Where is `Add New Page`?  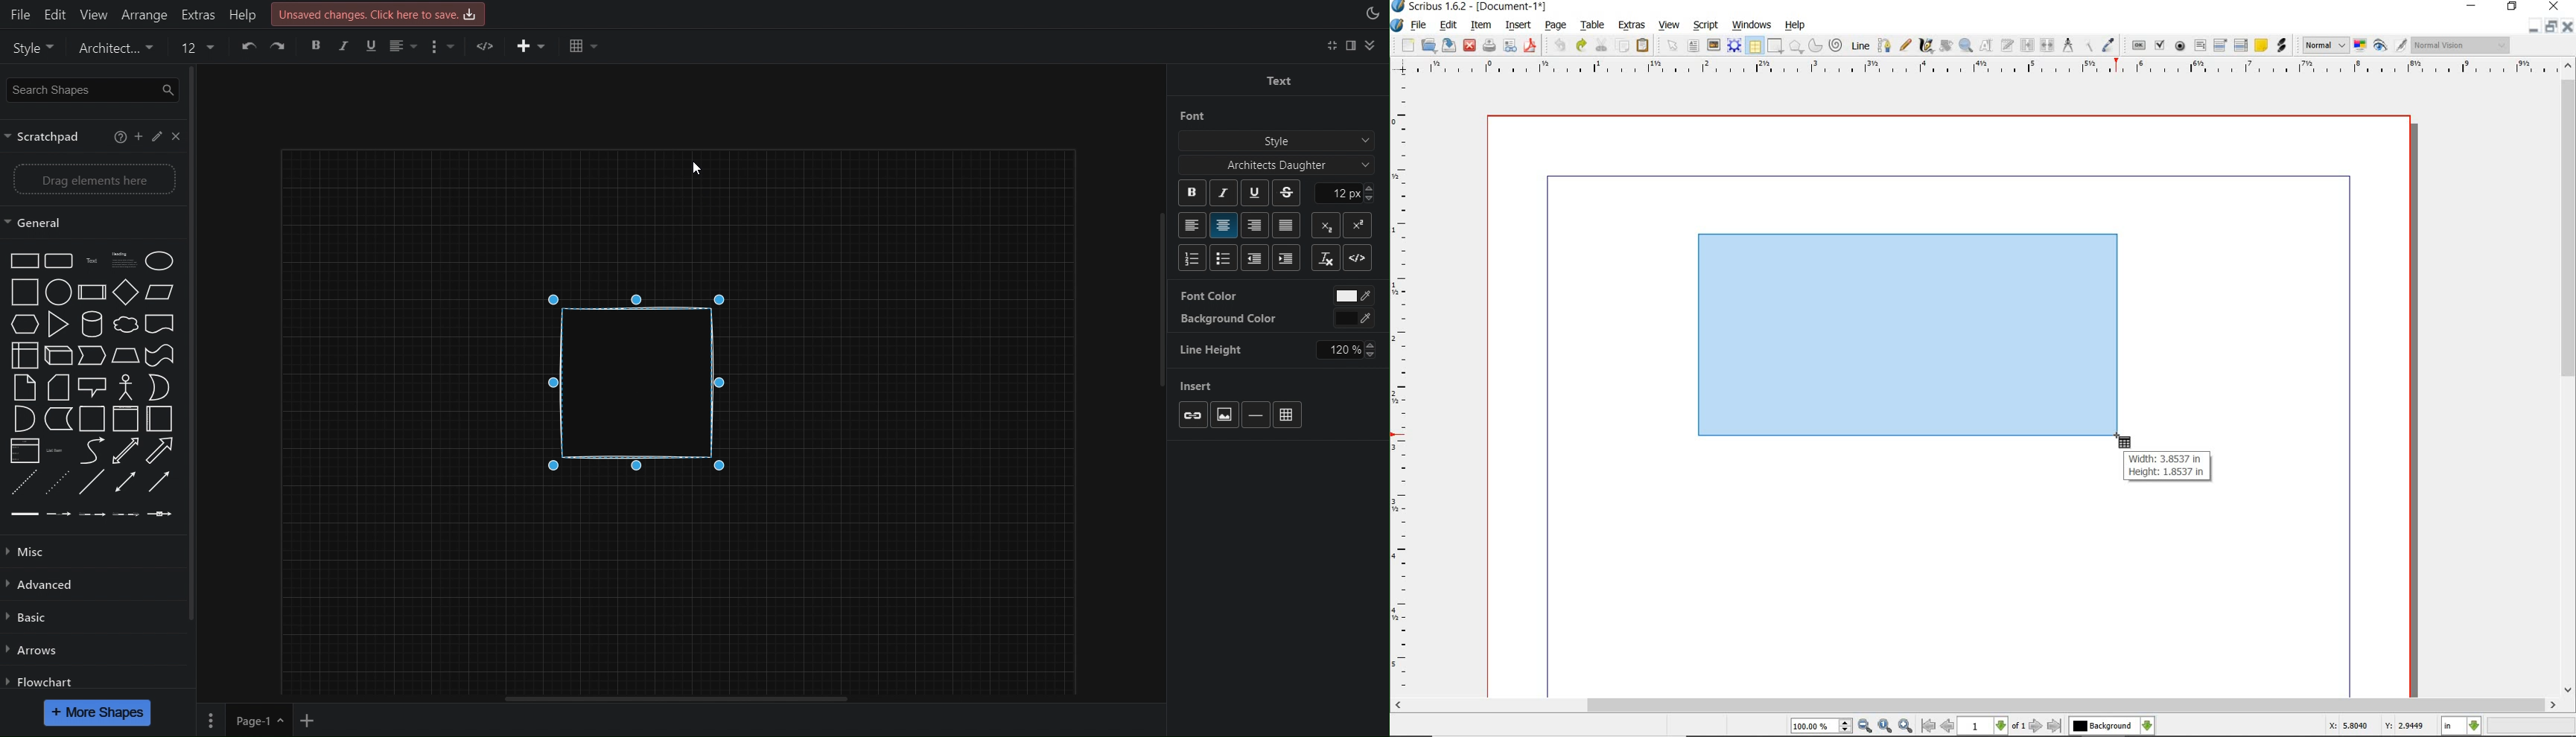
Add New Page is located at coordinates (313, 718).